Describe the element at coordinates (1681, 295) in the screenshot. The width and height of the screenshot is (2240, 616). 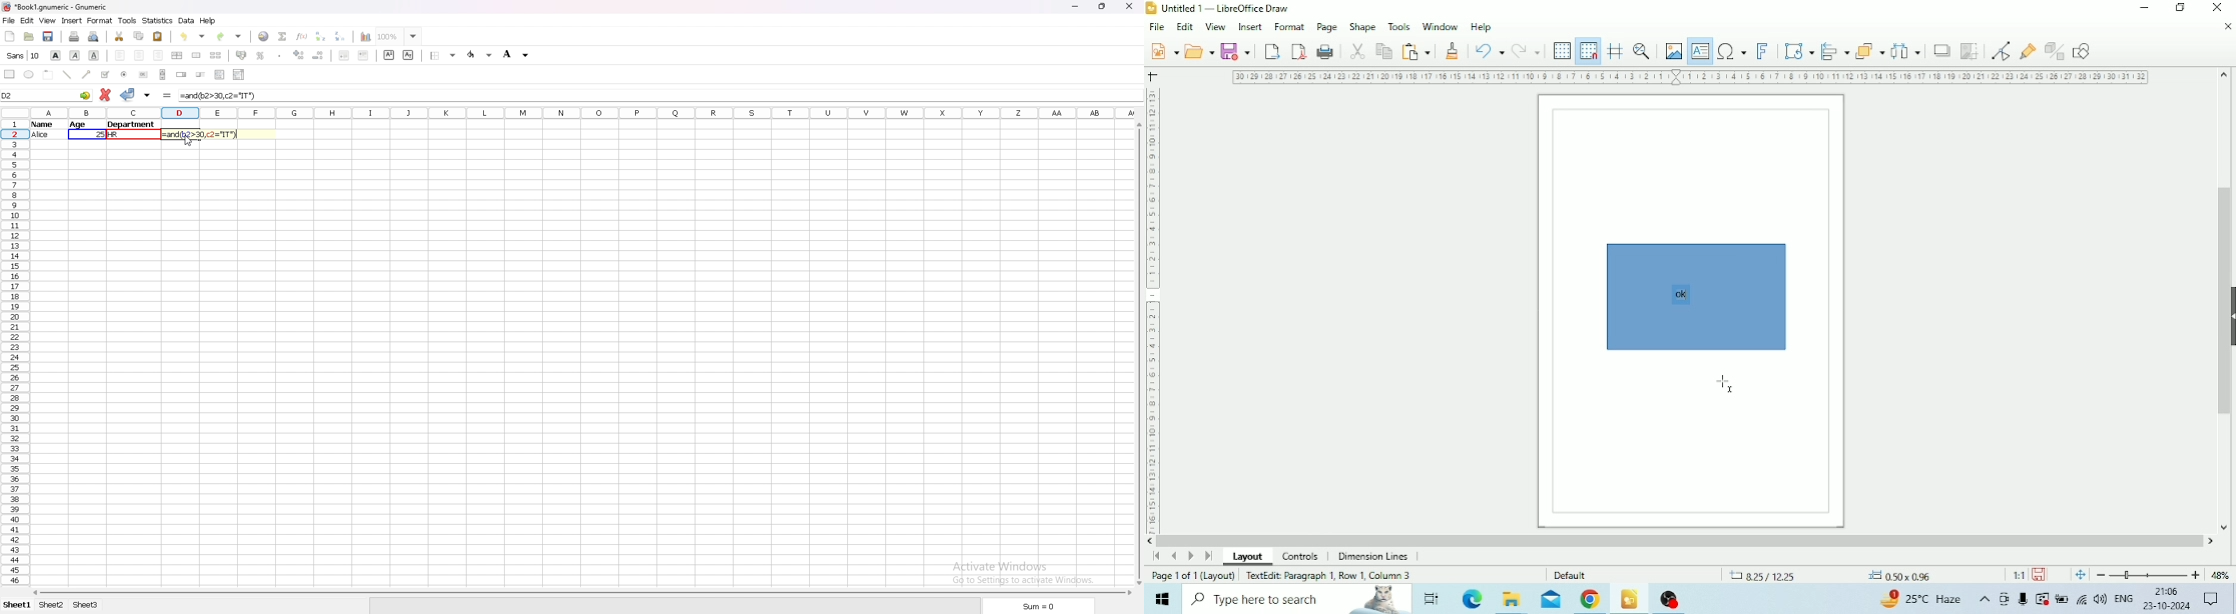
I see `Text` at that location.